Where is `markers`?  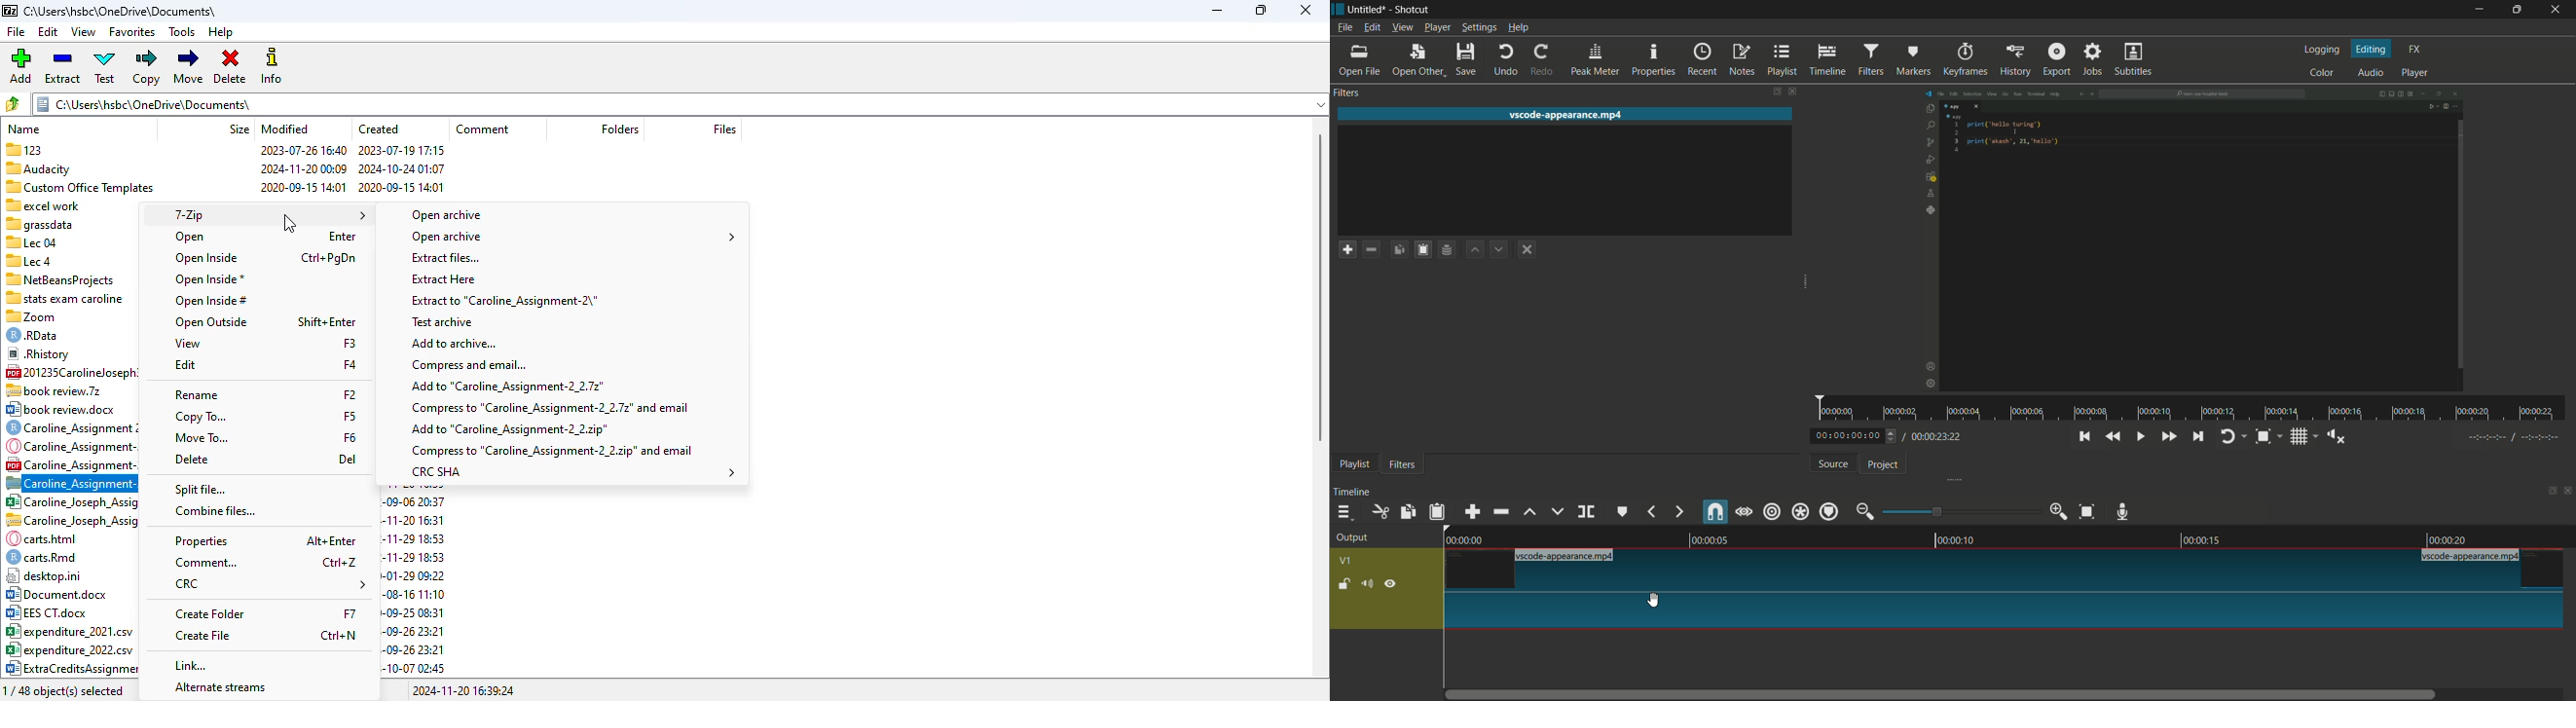
markers is located at coordinates (1915, 60).